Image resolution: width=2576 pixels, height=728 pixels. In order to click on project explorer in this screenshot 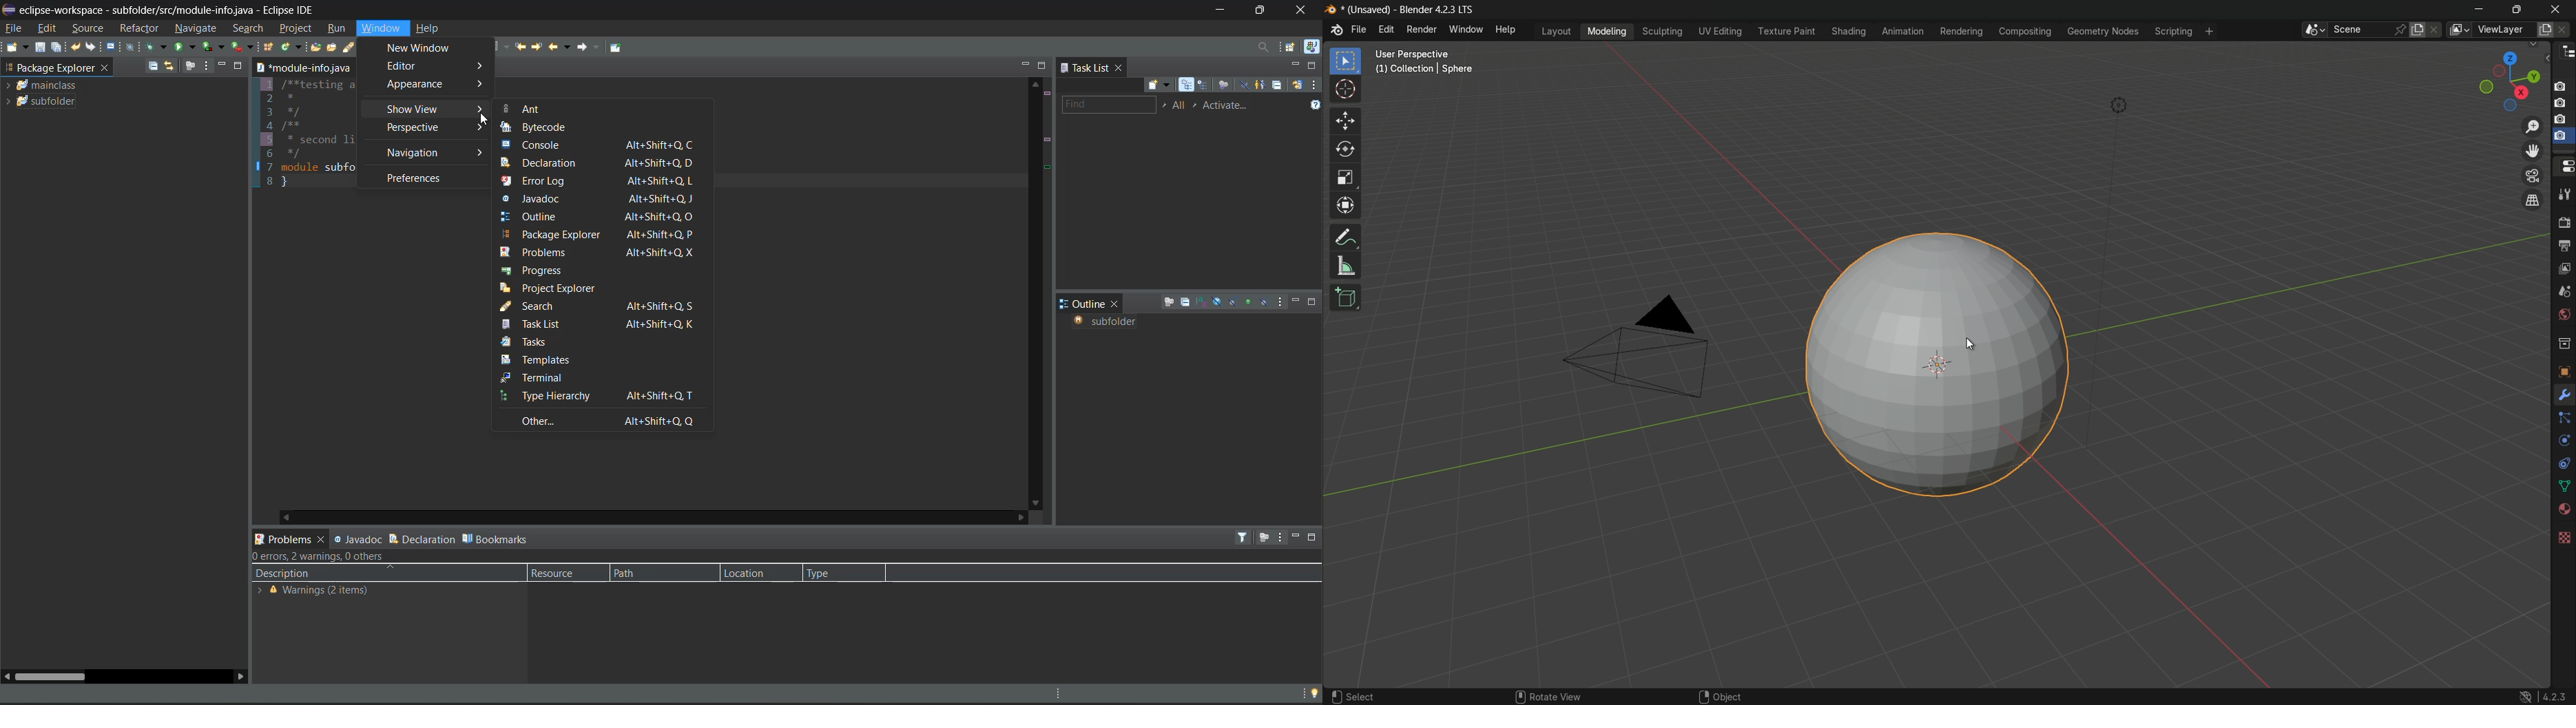, I will do `click(560, 288)`.